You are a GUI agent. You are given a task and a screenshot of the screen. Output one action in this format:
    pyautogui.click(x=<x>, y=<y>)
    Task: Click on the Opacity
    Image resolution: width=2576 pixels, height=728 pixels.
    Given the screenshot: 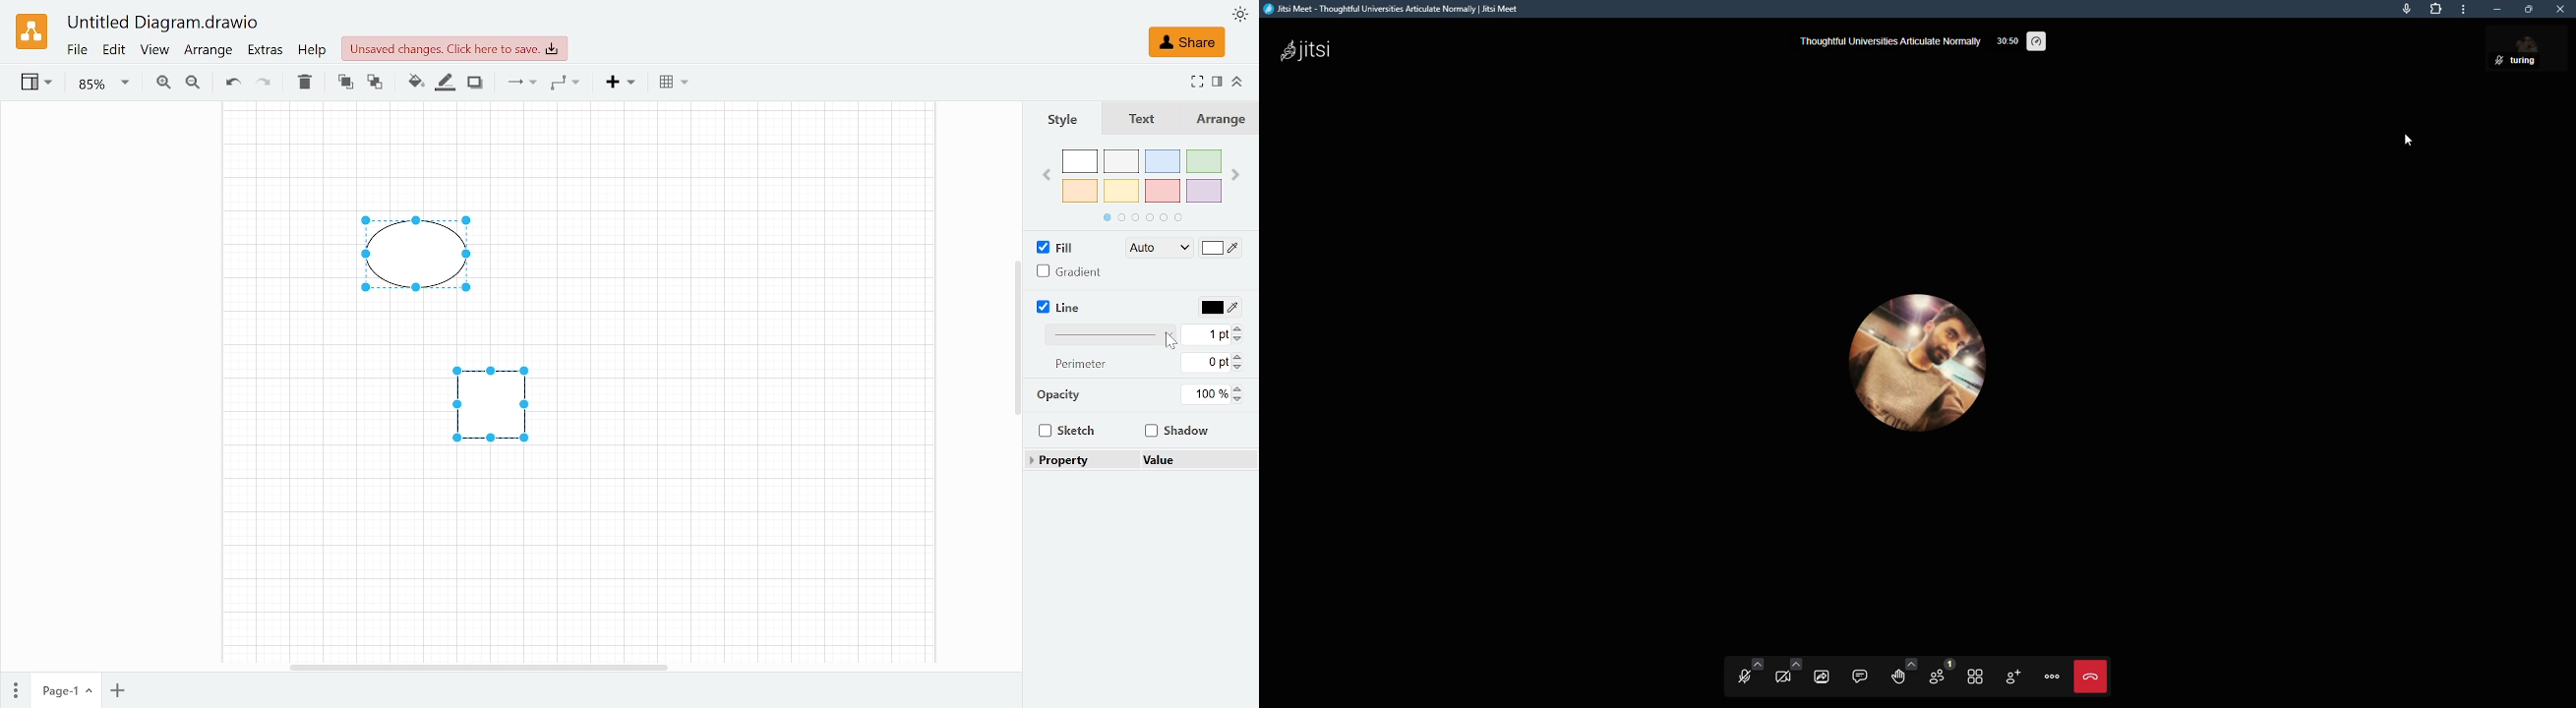 What is the action you would take?
    pyautogui.click(x=1057, y=397)
    